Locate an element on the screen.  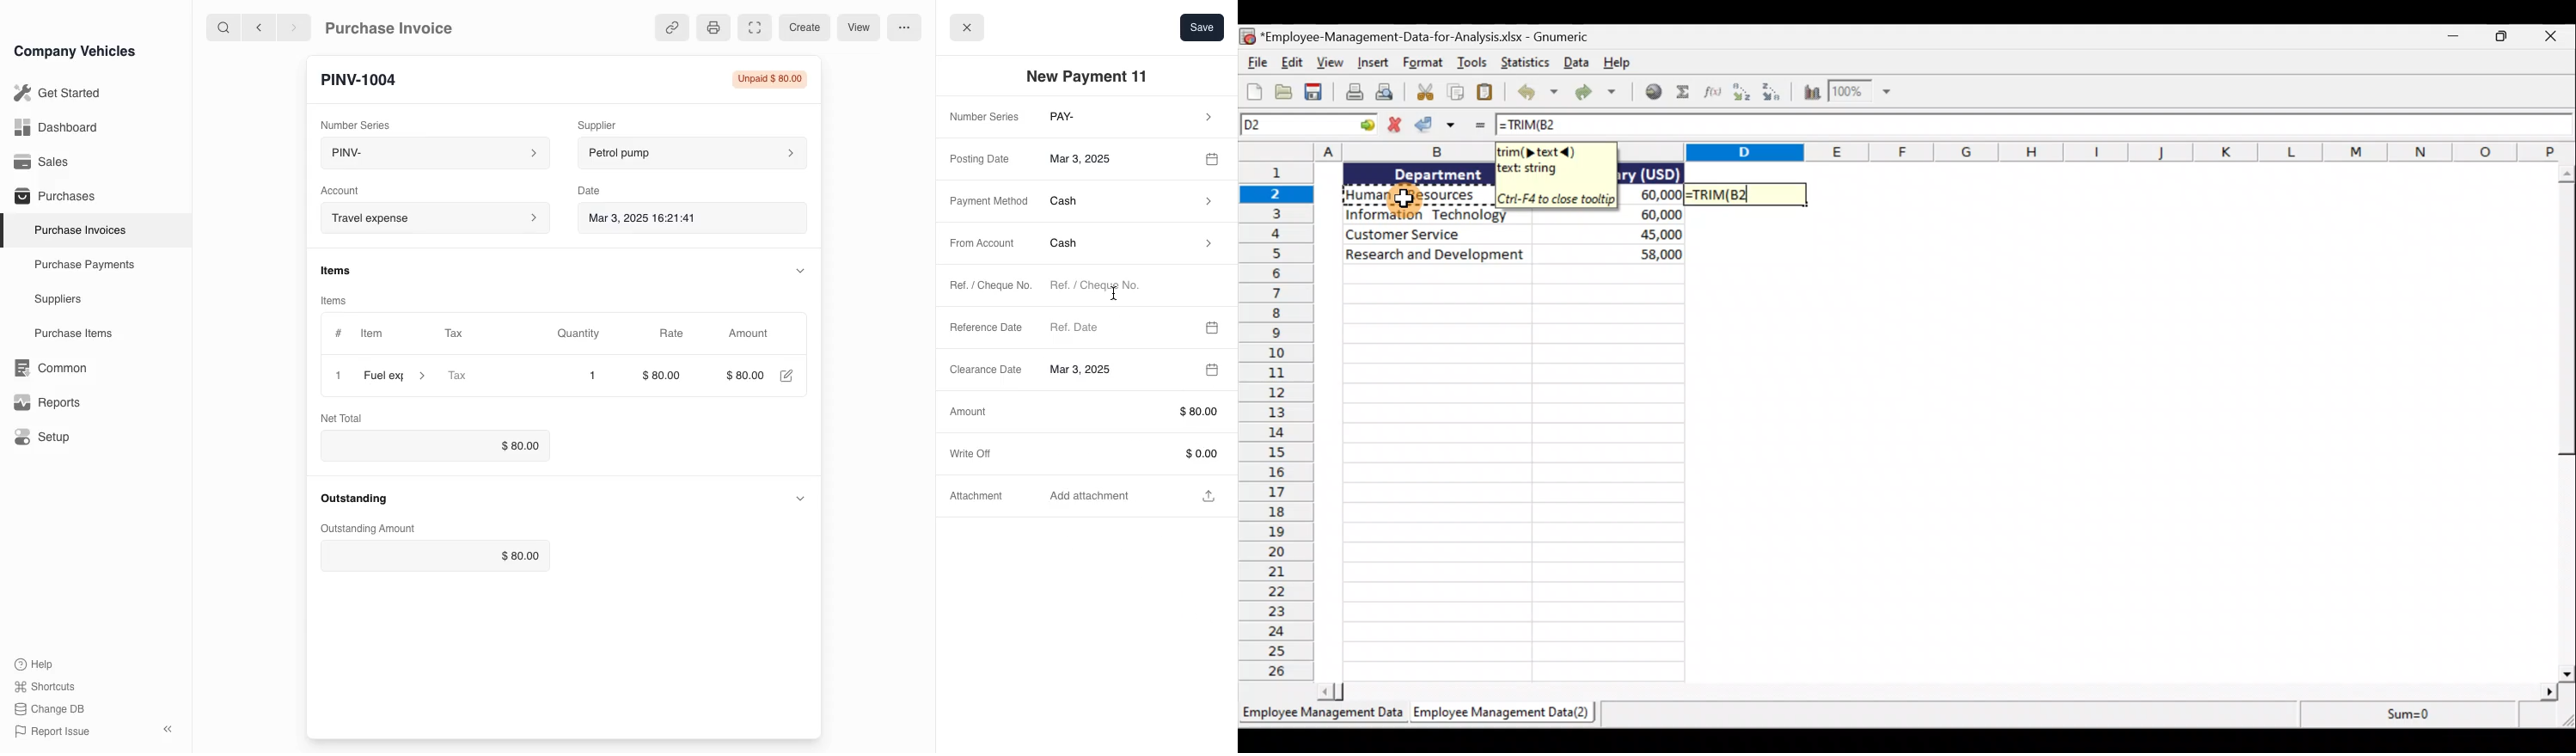
Purchase Invoice is located at coordinates (401, 27).